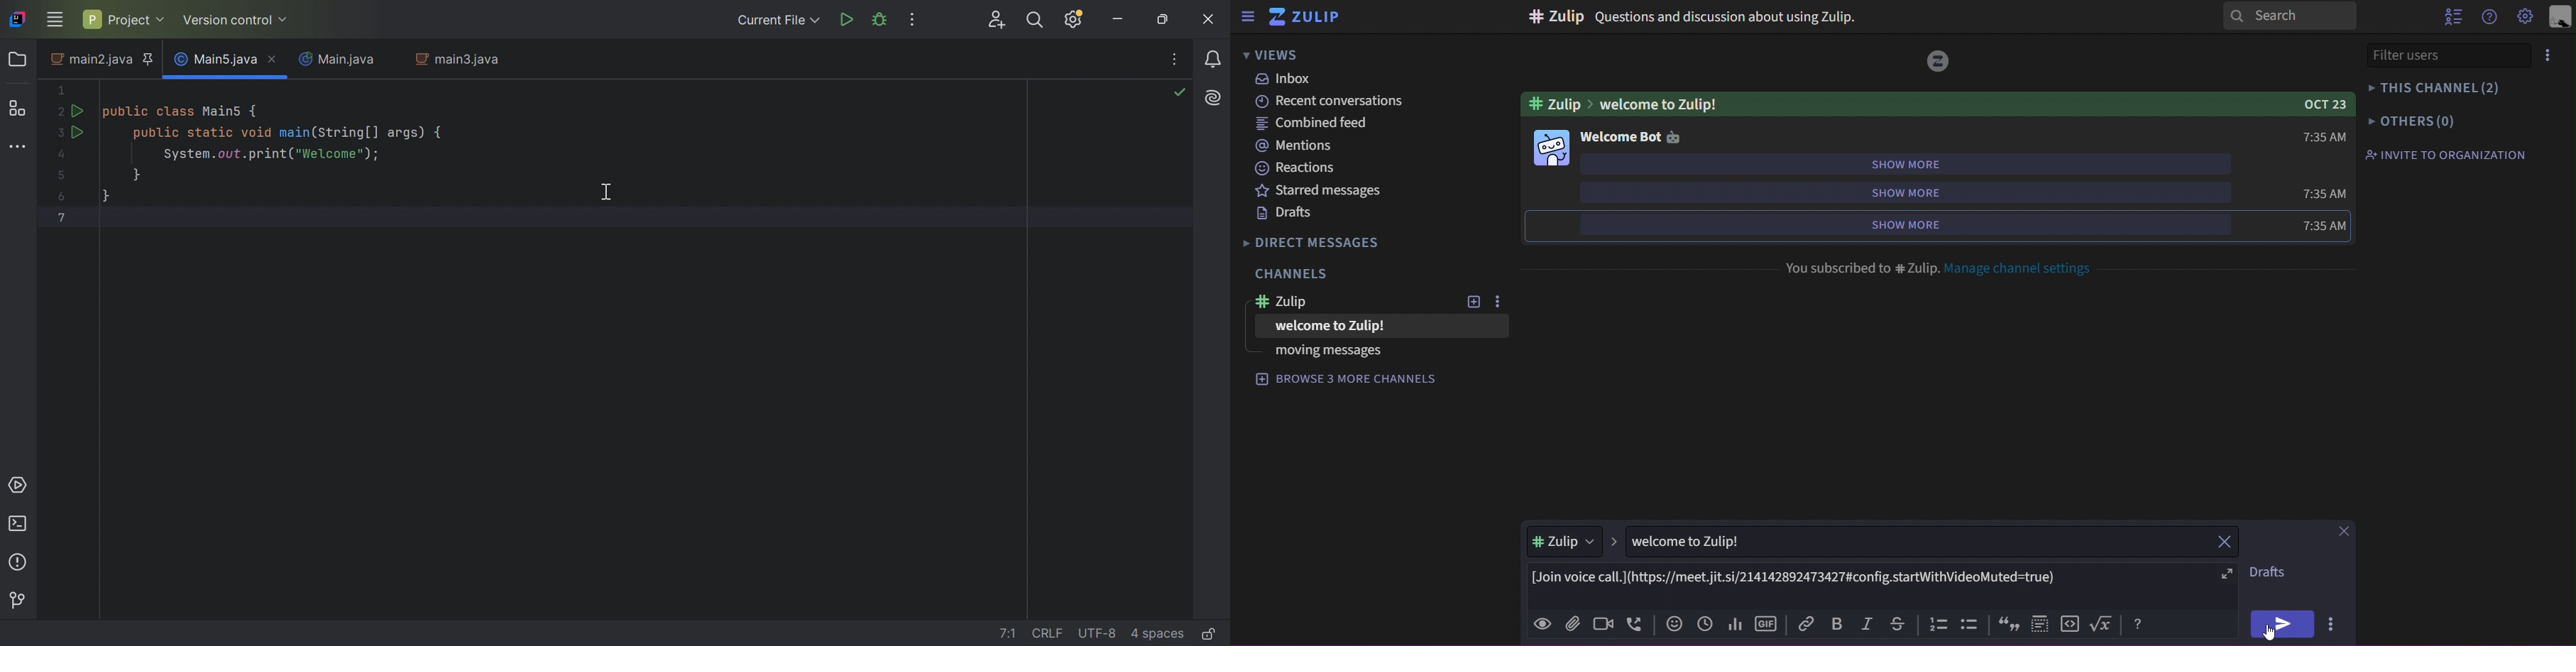 This screenshot has width=2576, height=672. Describe the element at coordinates (1694, 541) in the screenshot. I see `welcome to Zulip!` at that location.